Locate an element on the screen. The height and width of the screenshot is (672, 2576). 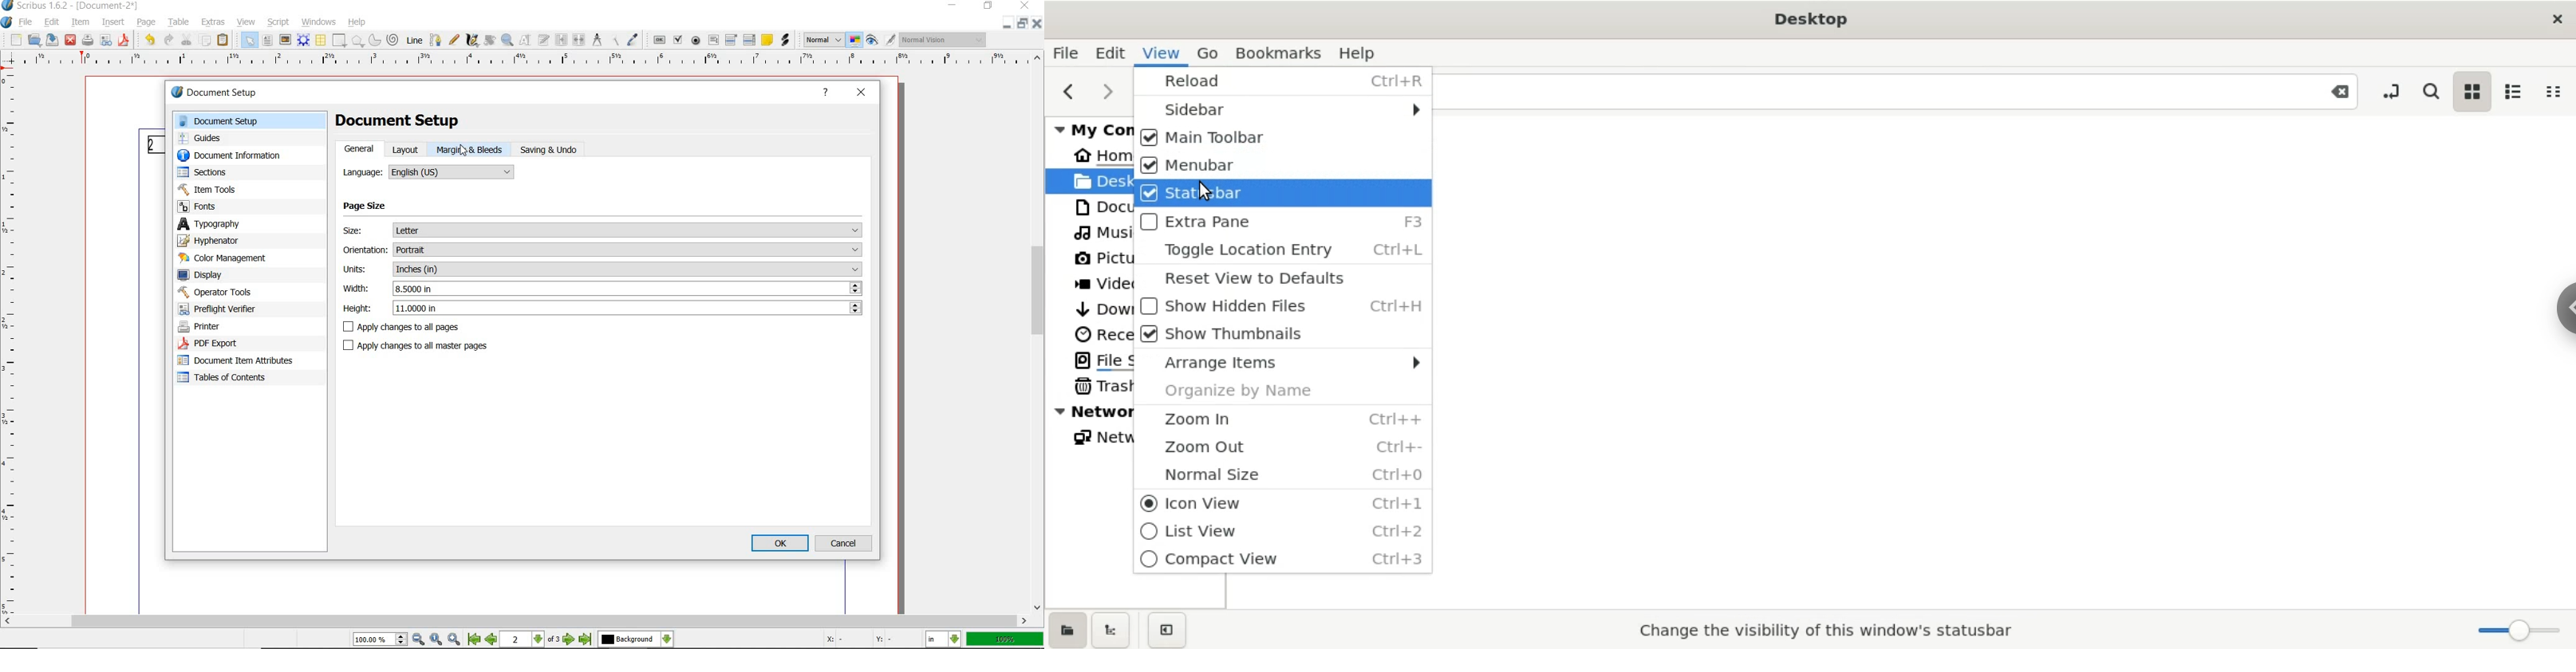
close is located at coordinates (863, 91).